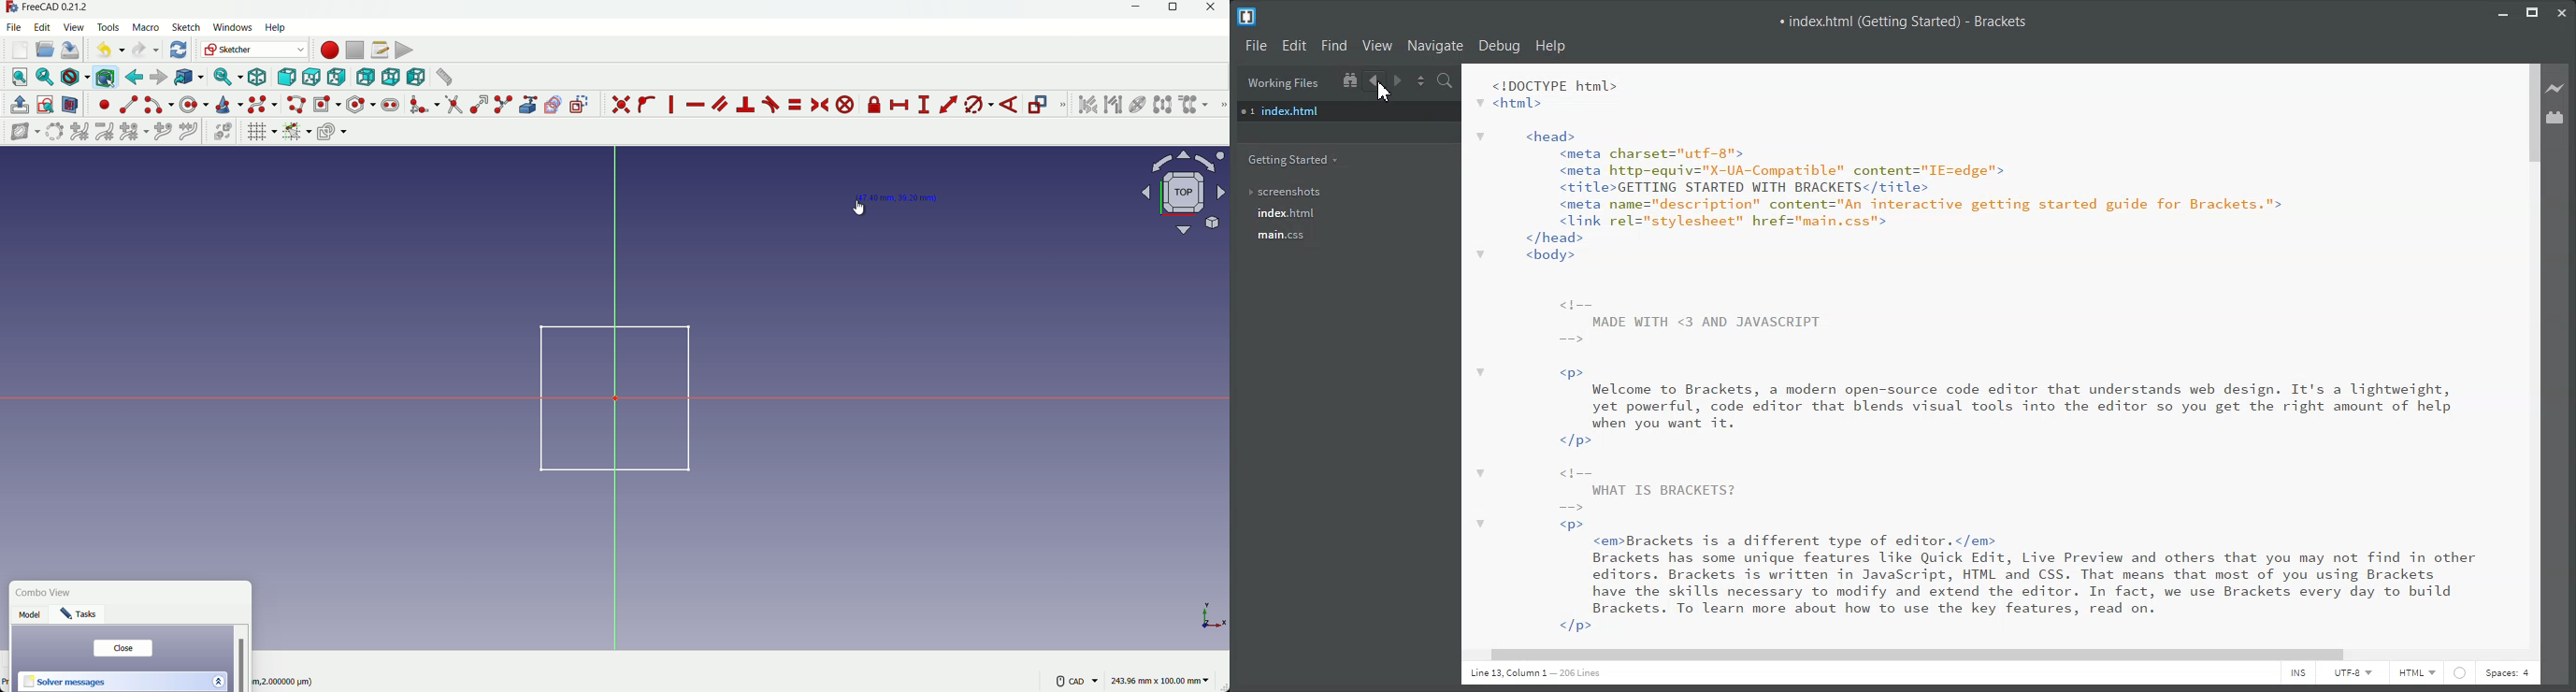 The width and height of the screenshot is (2576, 700). What do you see at coordinates (109, 28) in the screenshot?
I see `tools menu` at bounding box center [109, 28].